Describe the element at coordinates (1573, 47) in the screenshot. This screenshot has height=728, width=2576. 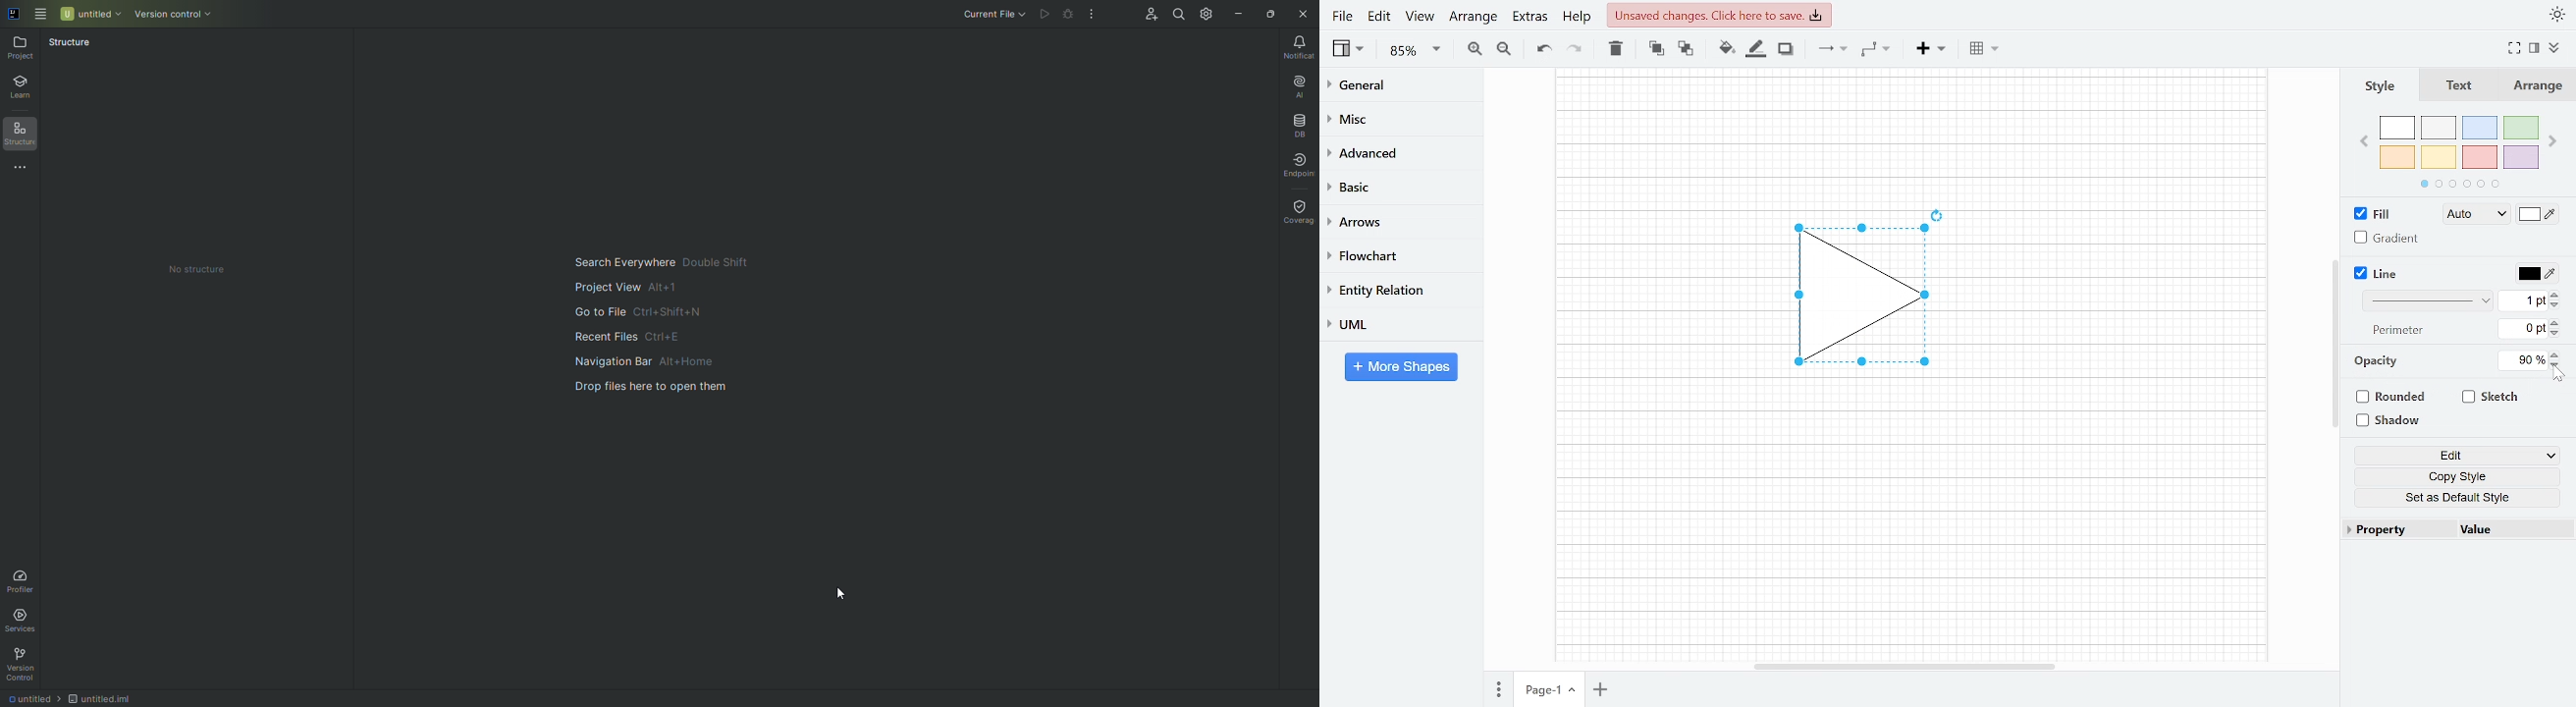
I see `Redo` at that location.